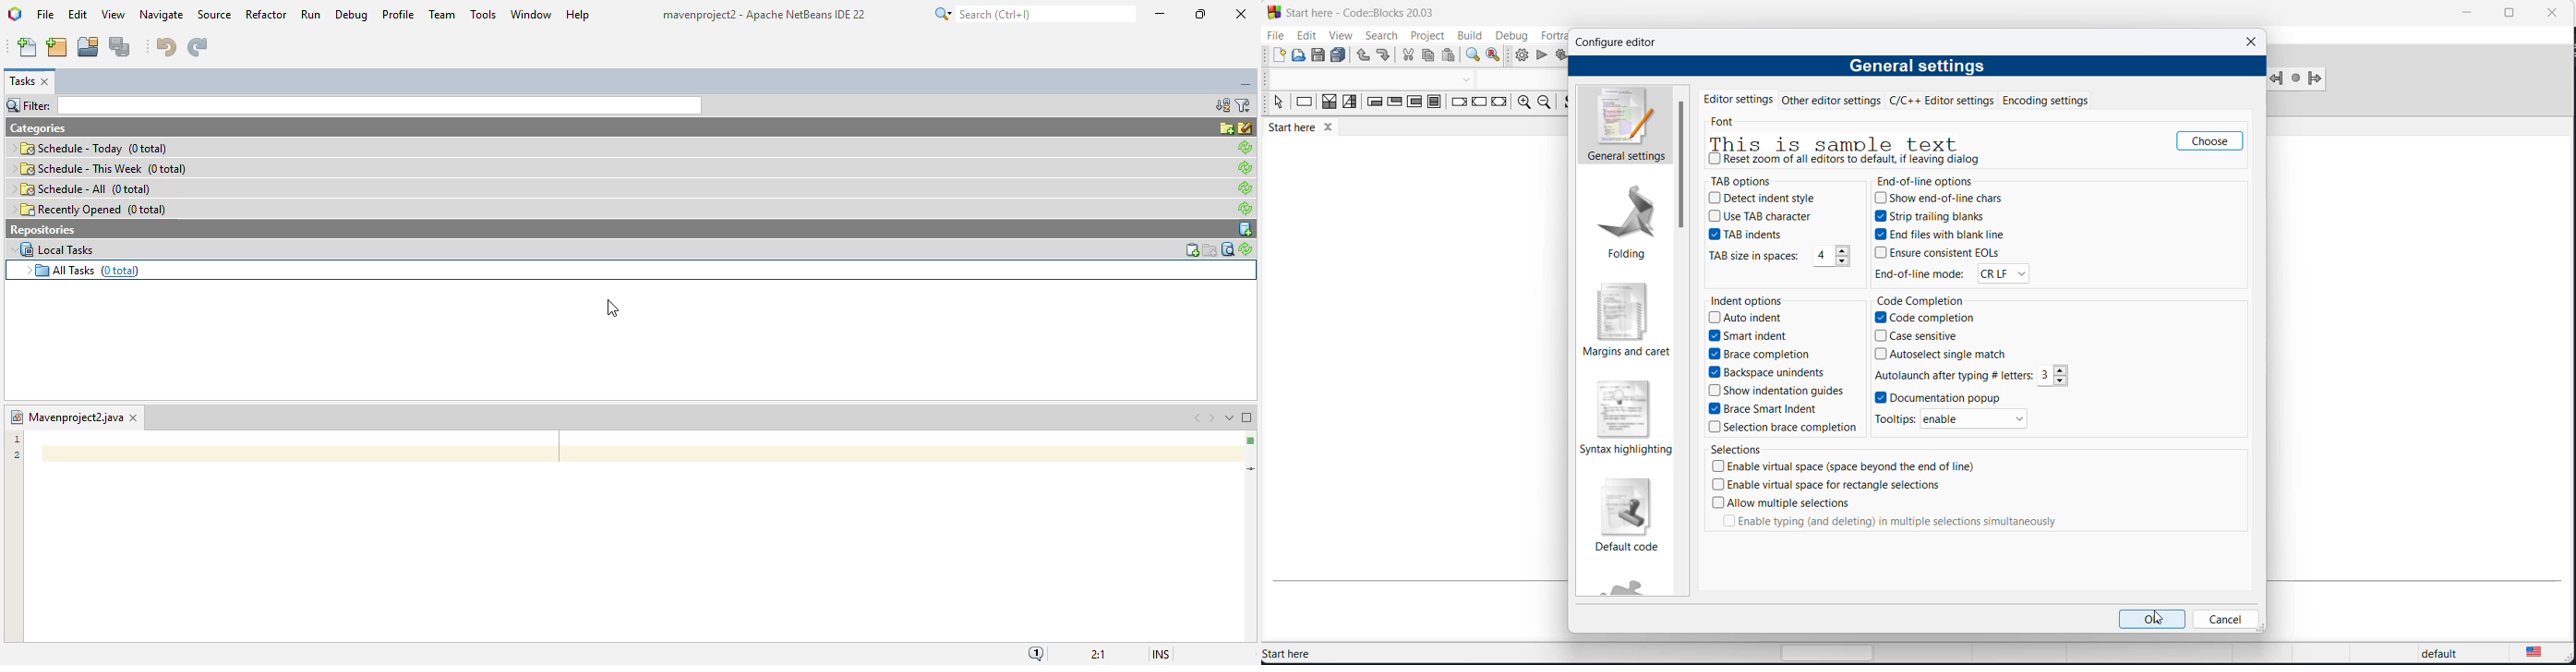  What do you see at coordinates (1623, 226) in the screenshot?
I see `folding` at bounding box center [1623, 226].